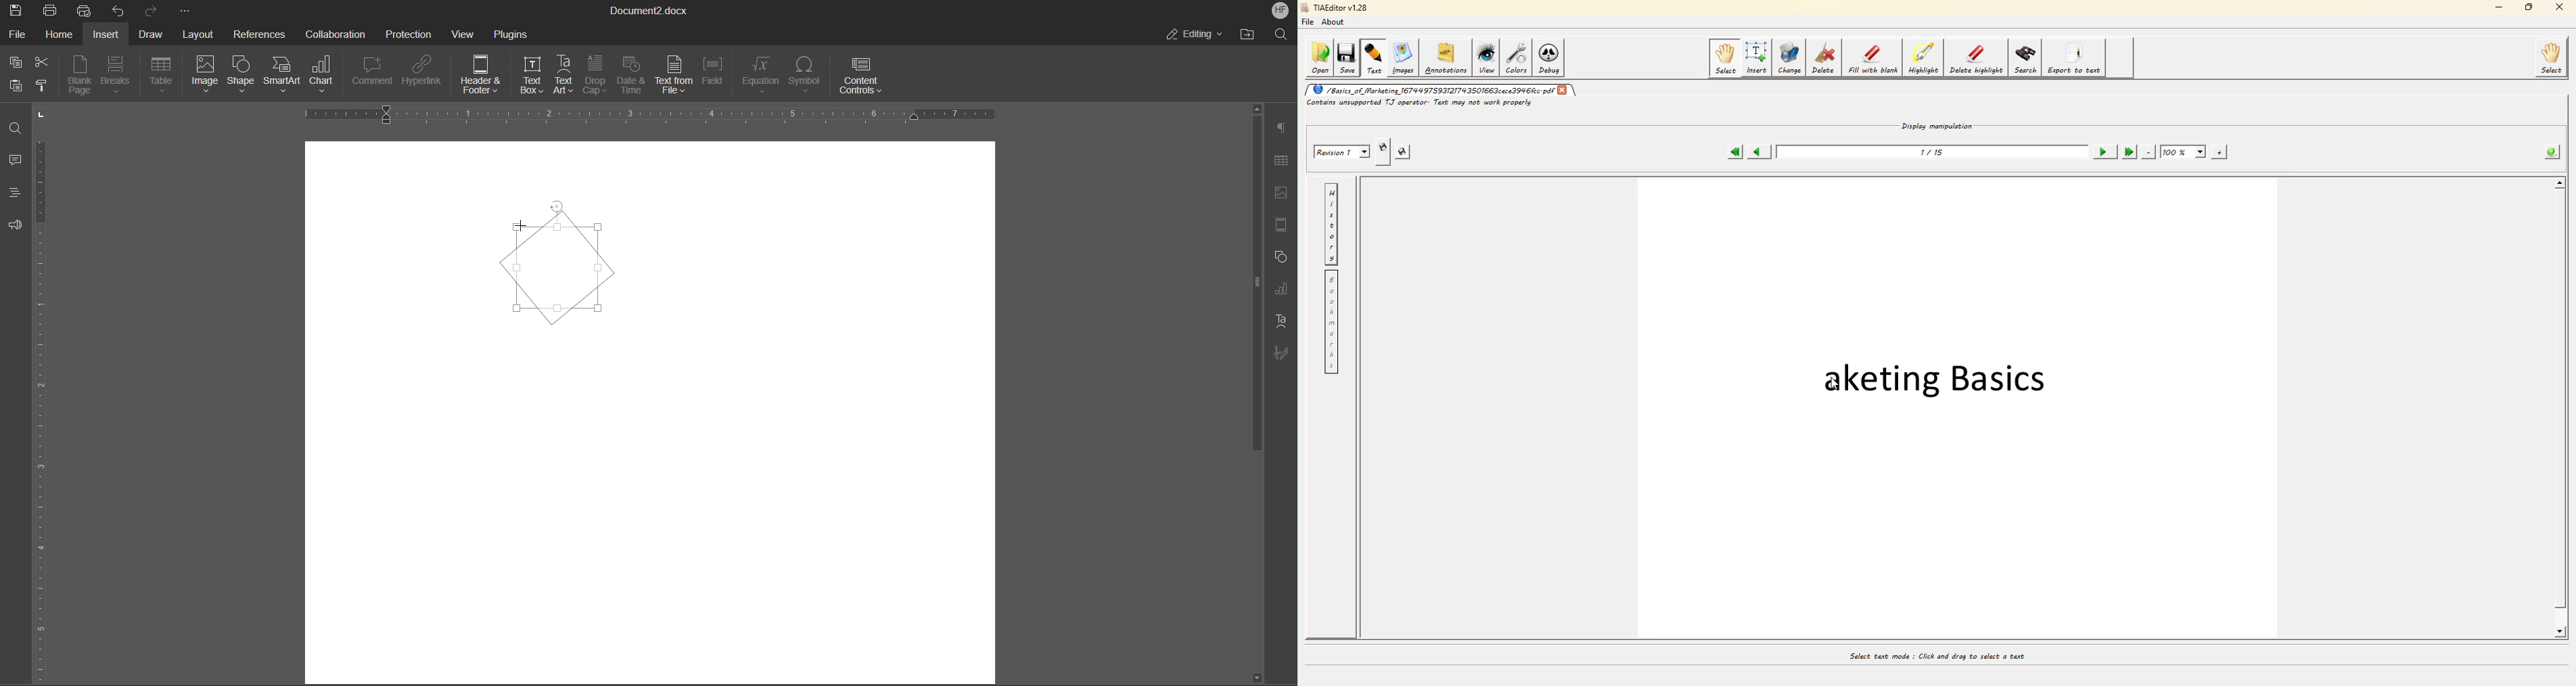 The image size is (2576, 700). Describe the element at coordinates (43, 407) in the screenshot. I see `Vertical Ruler` at that location.